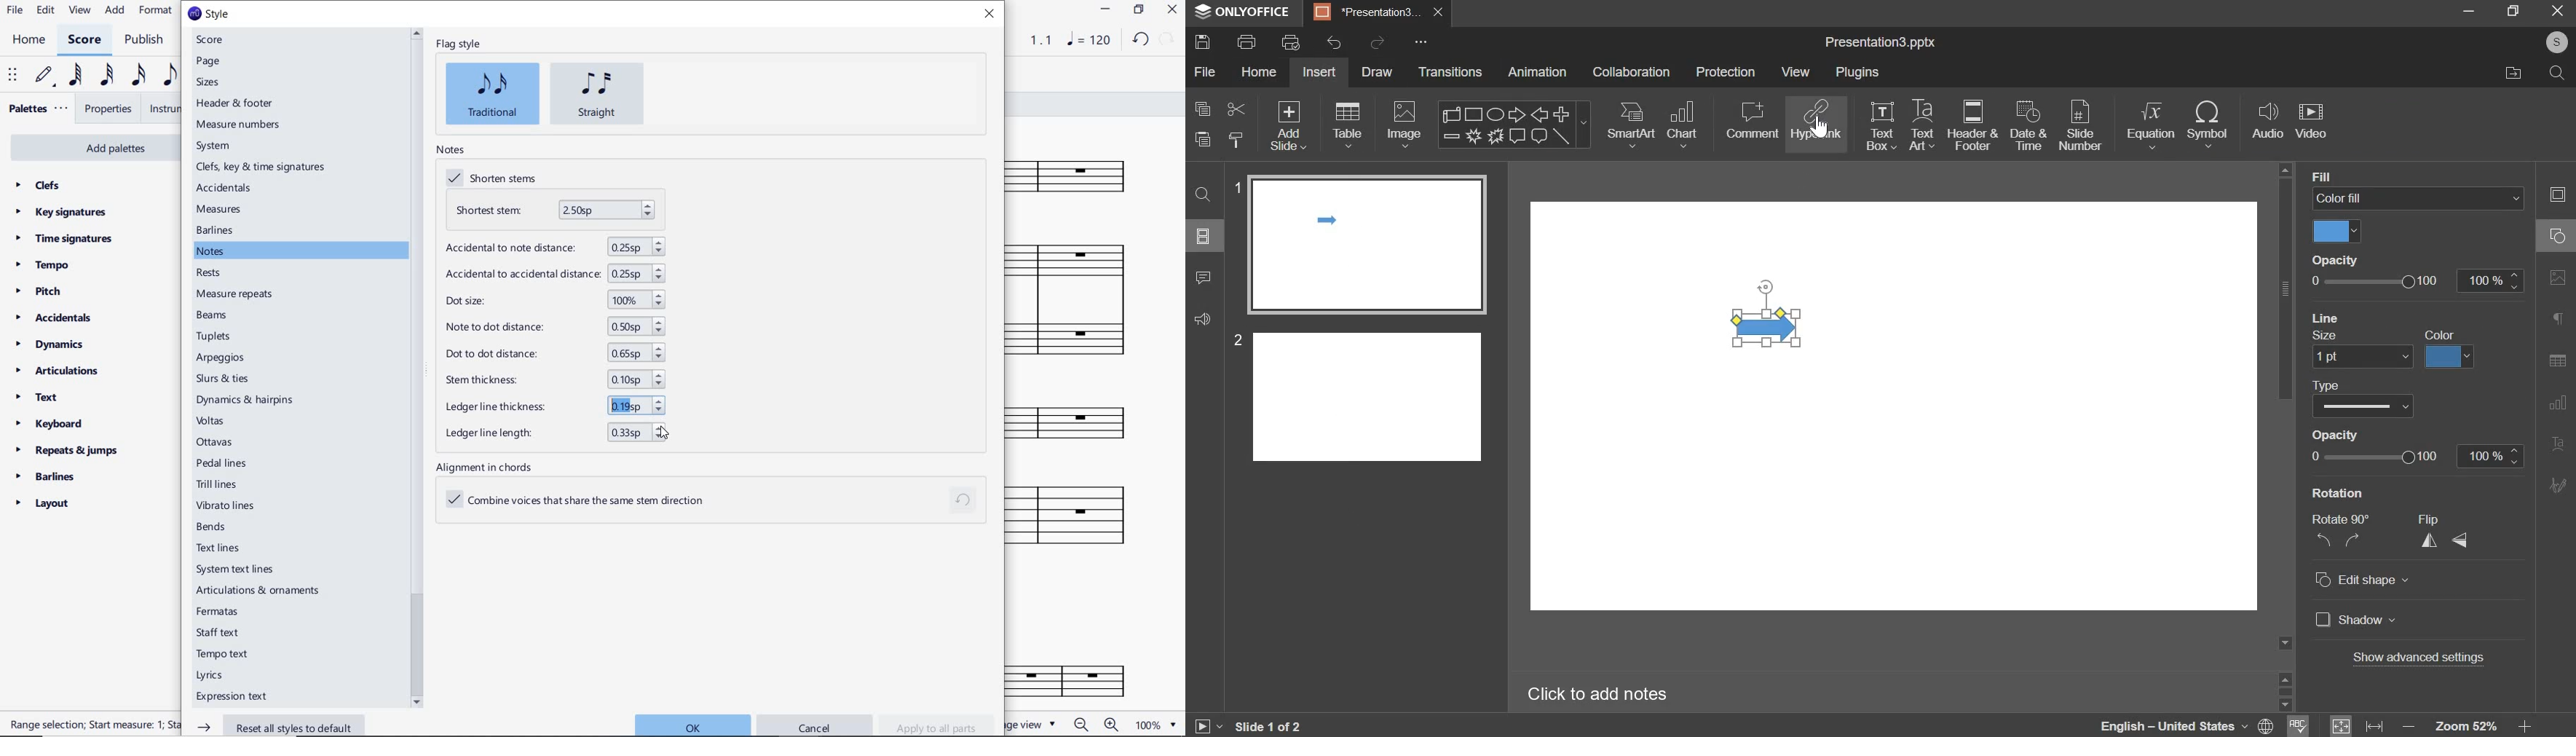  What do you see at coordinates (1597, 695) in the screenshot?
I see `click here to add notes` at bounding box center [1597, 695].